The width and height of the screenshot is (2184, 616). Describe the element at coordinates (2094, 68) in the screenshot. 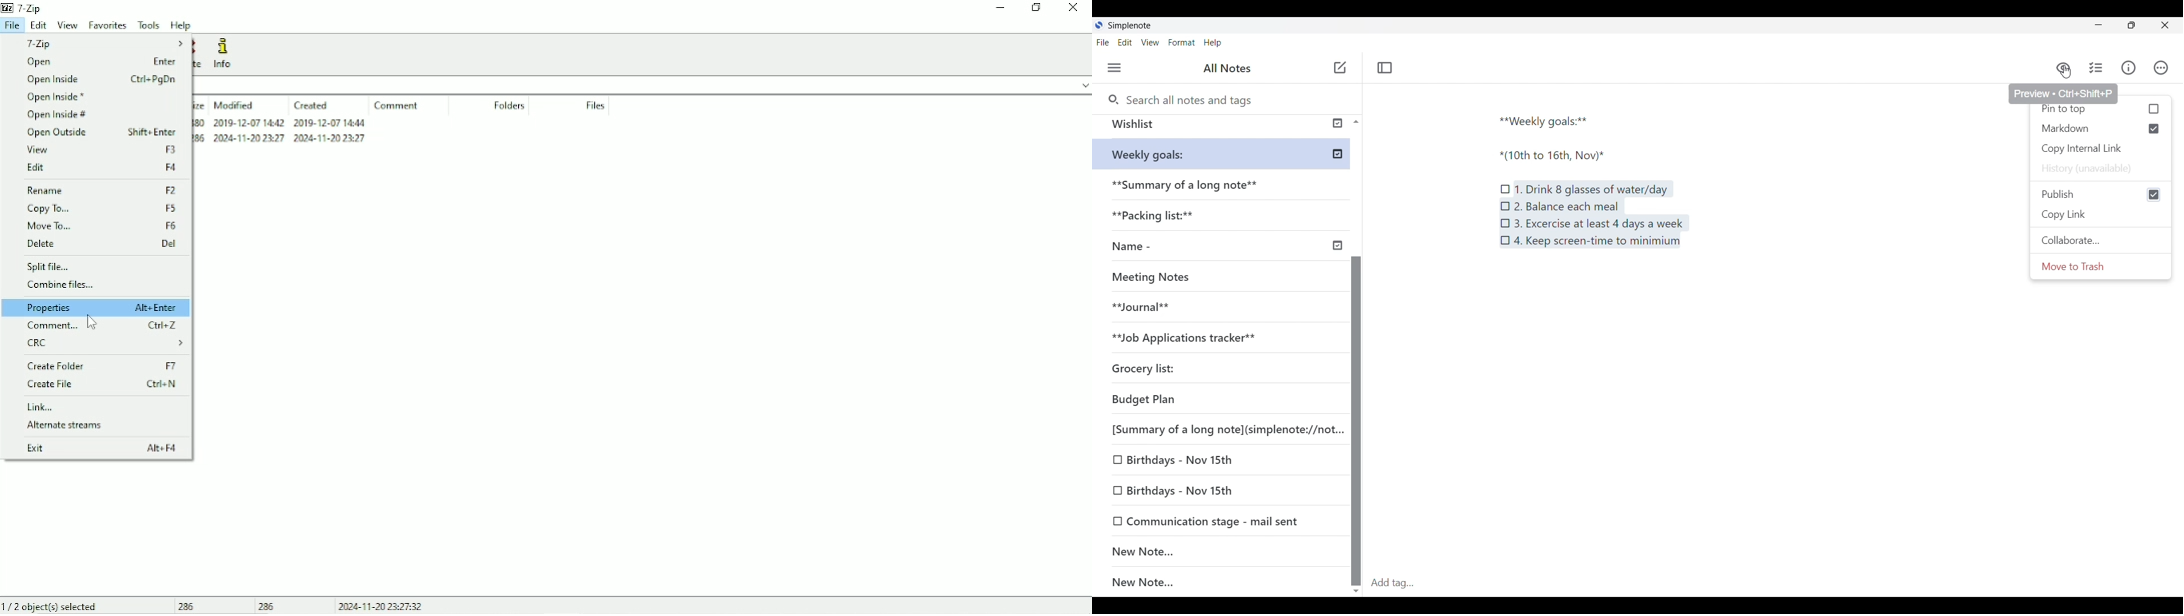

I see `Checklist` at that location.